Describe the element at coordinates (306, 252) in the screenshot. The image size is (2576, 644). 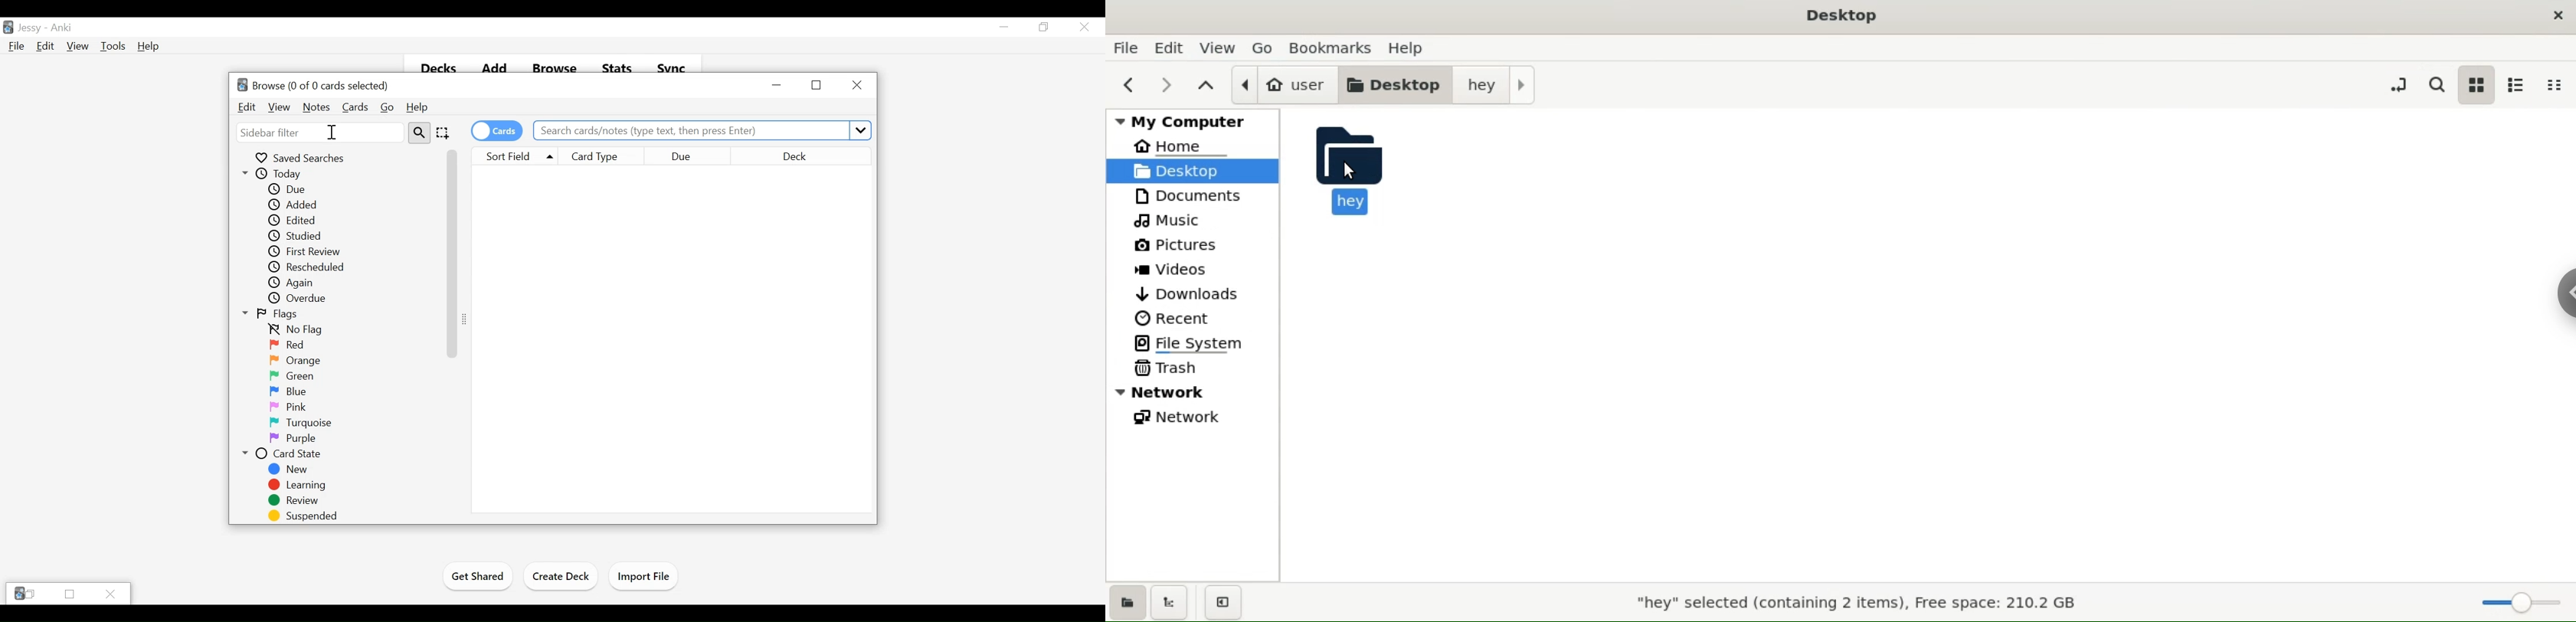
I see `First Review` at that location.